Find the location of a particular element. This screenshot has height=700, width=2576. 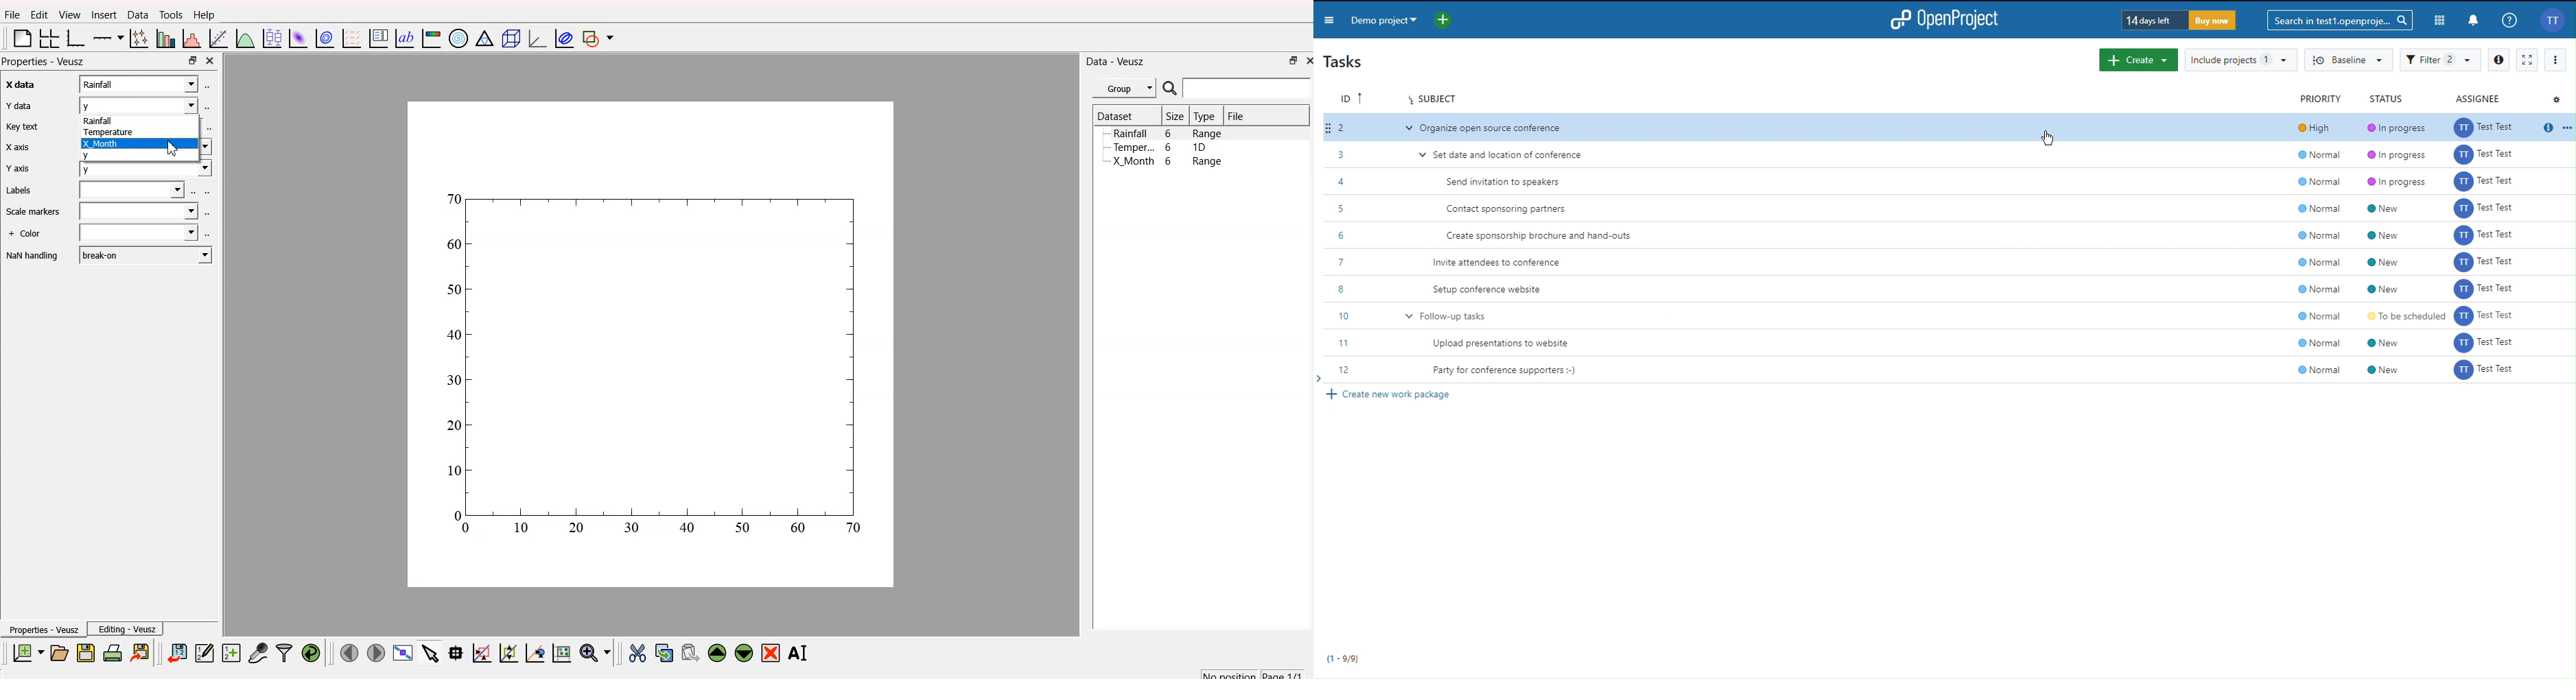

Include projects is located at coordinates (2239, 57).